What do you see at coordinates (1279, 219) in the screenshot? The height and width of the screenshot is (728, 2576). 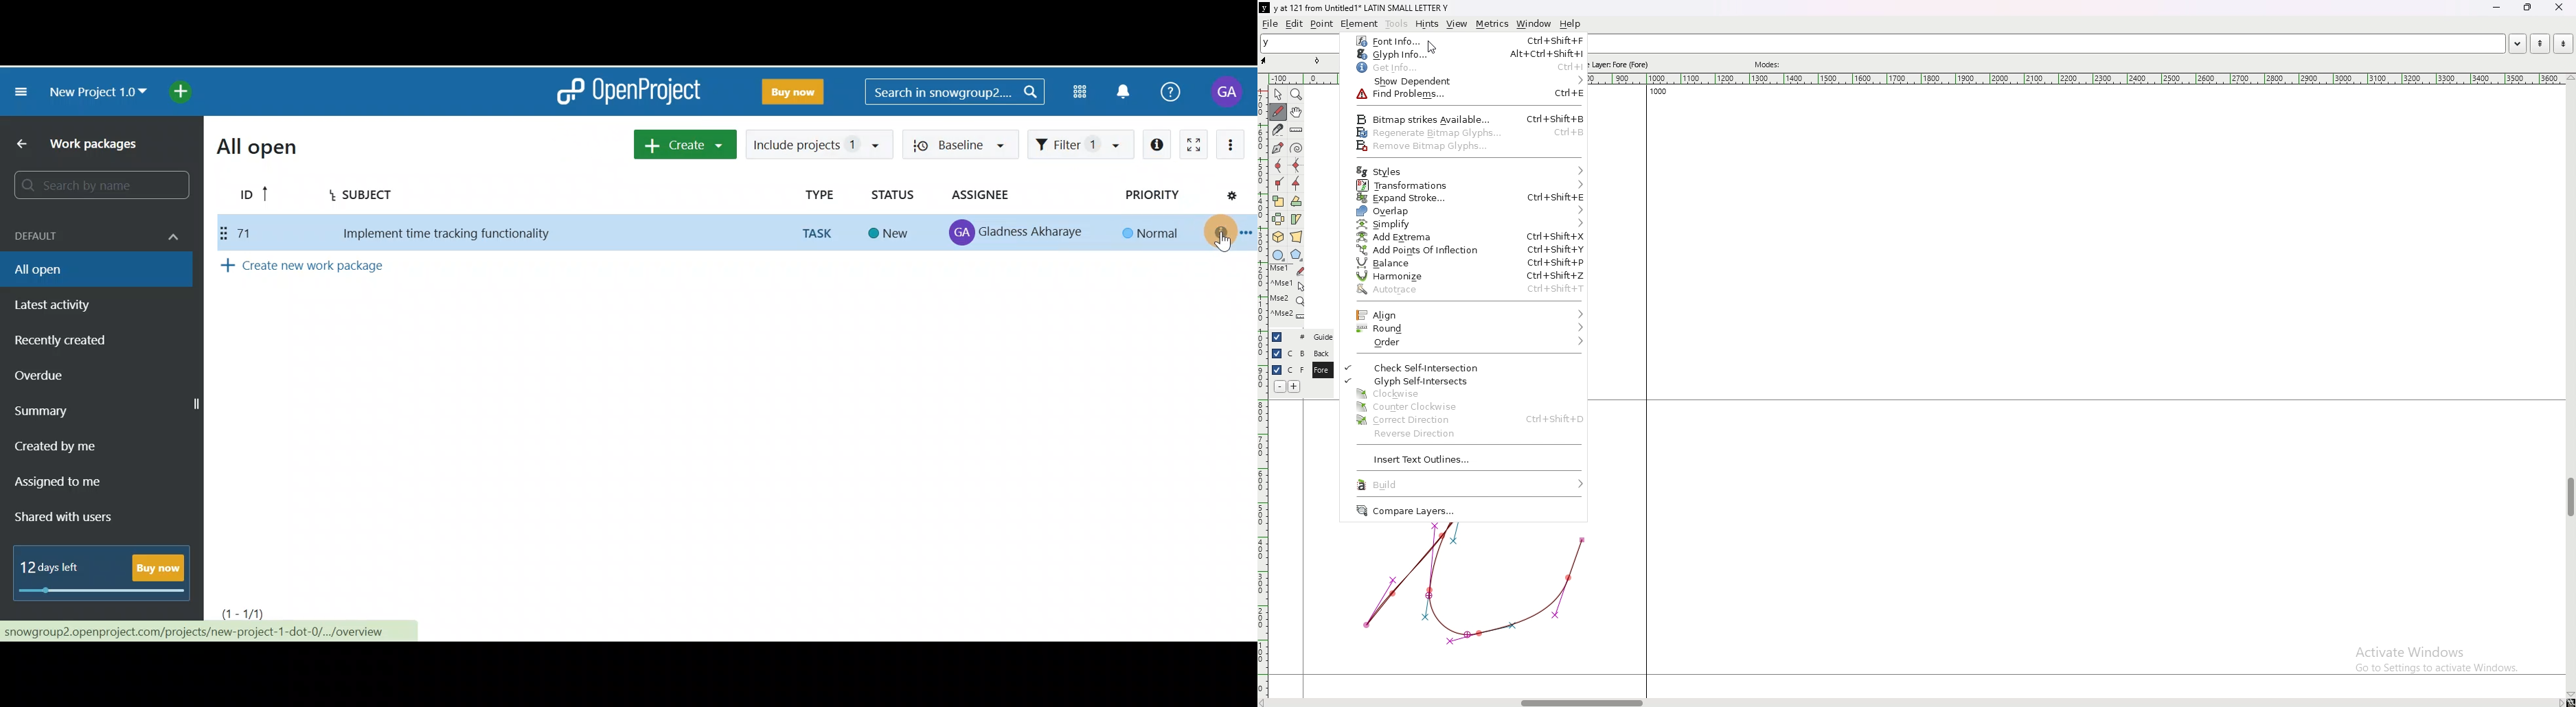 I see `flip the selection` at bounding box center [1279, 219].